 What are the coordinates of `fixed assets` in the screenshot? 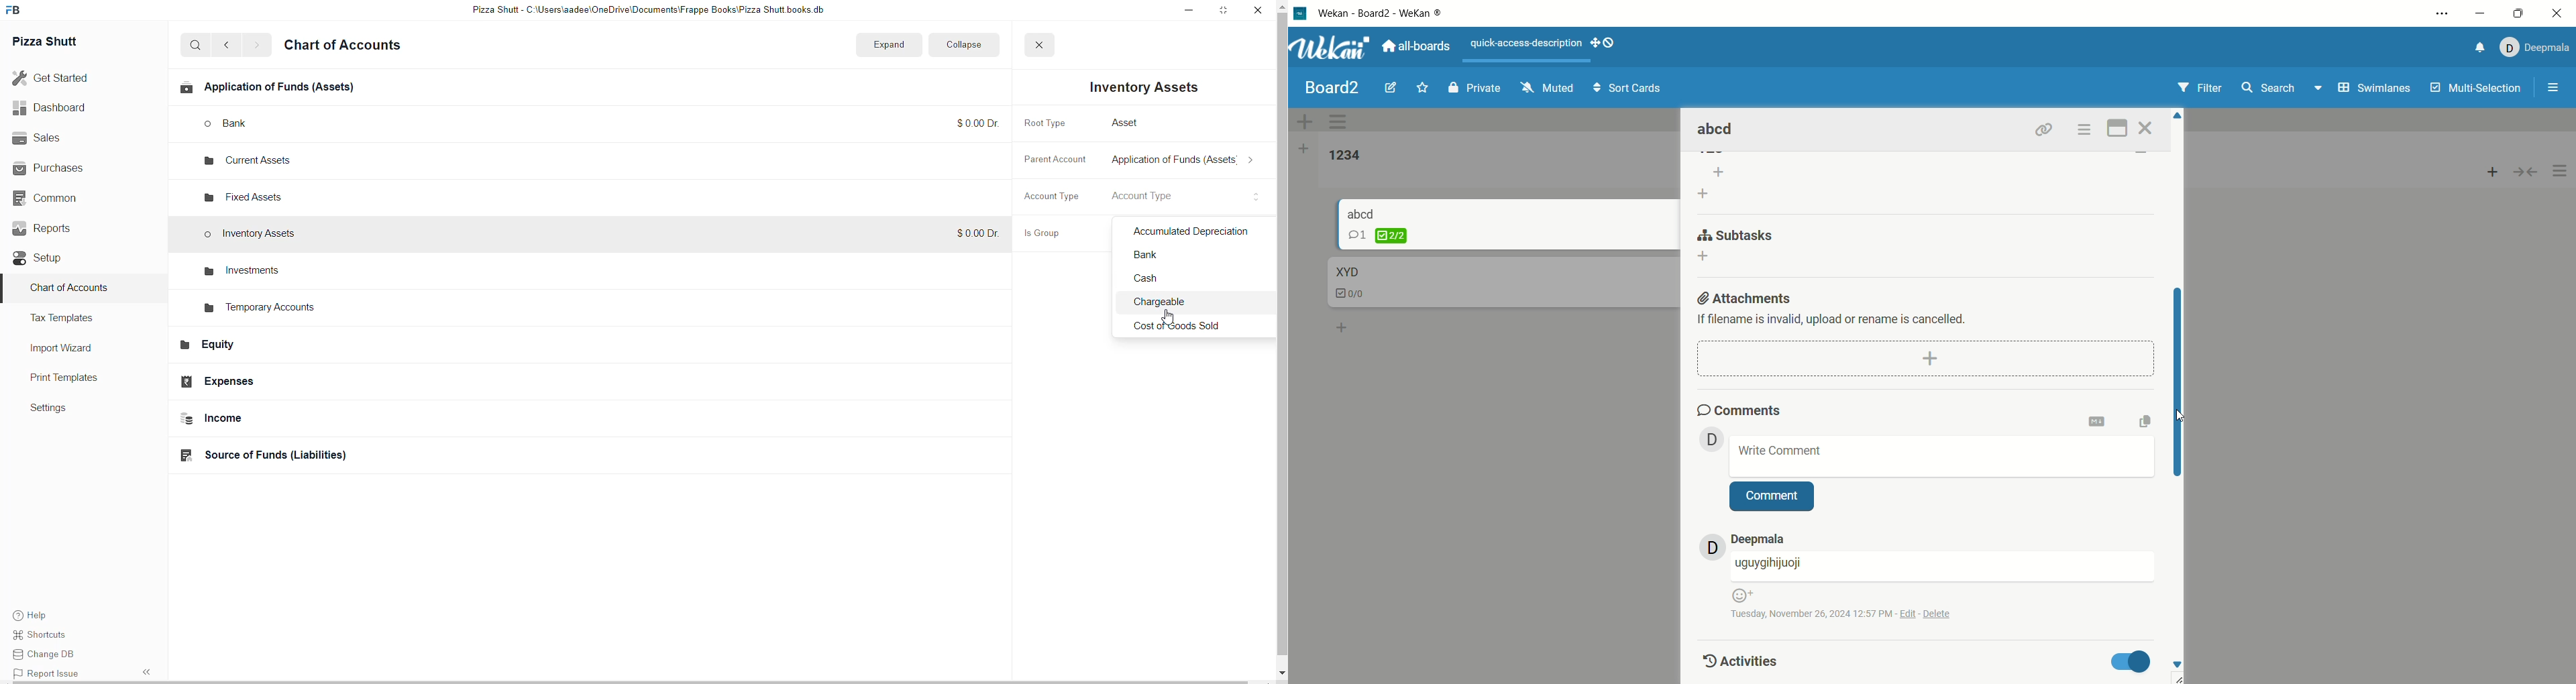 It's located at (248, 194).